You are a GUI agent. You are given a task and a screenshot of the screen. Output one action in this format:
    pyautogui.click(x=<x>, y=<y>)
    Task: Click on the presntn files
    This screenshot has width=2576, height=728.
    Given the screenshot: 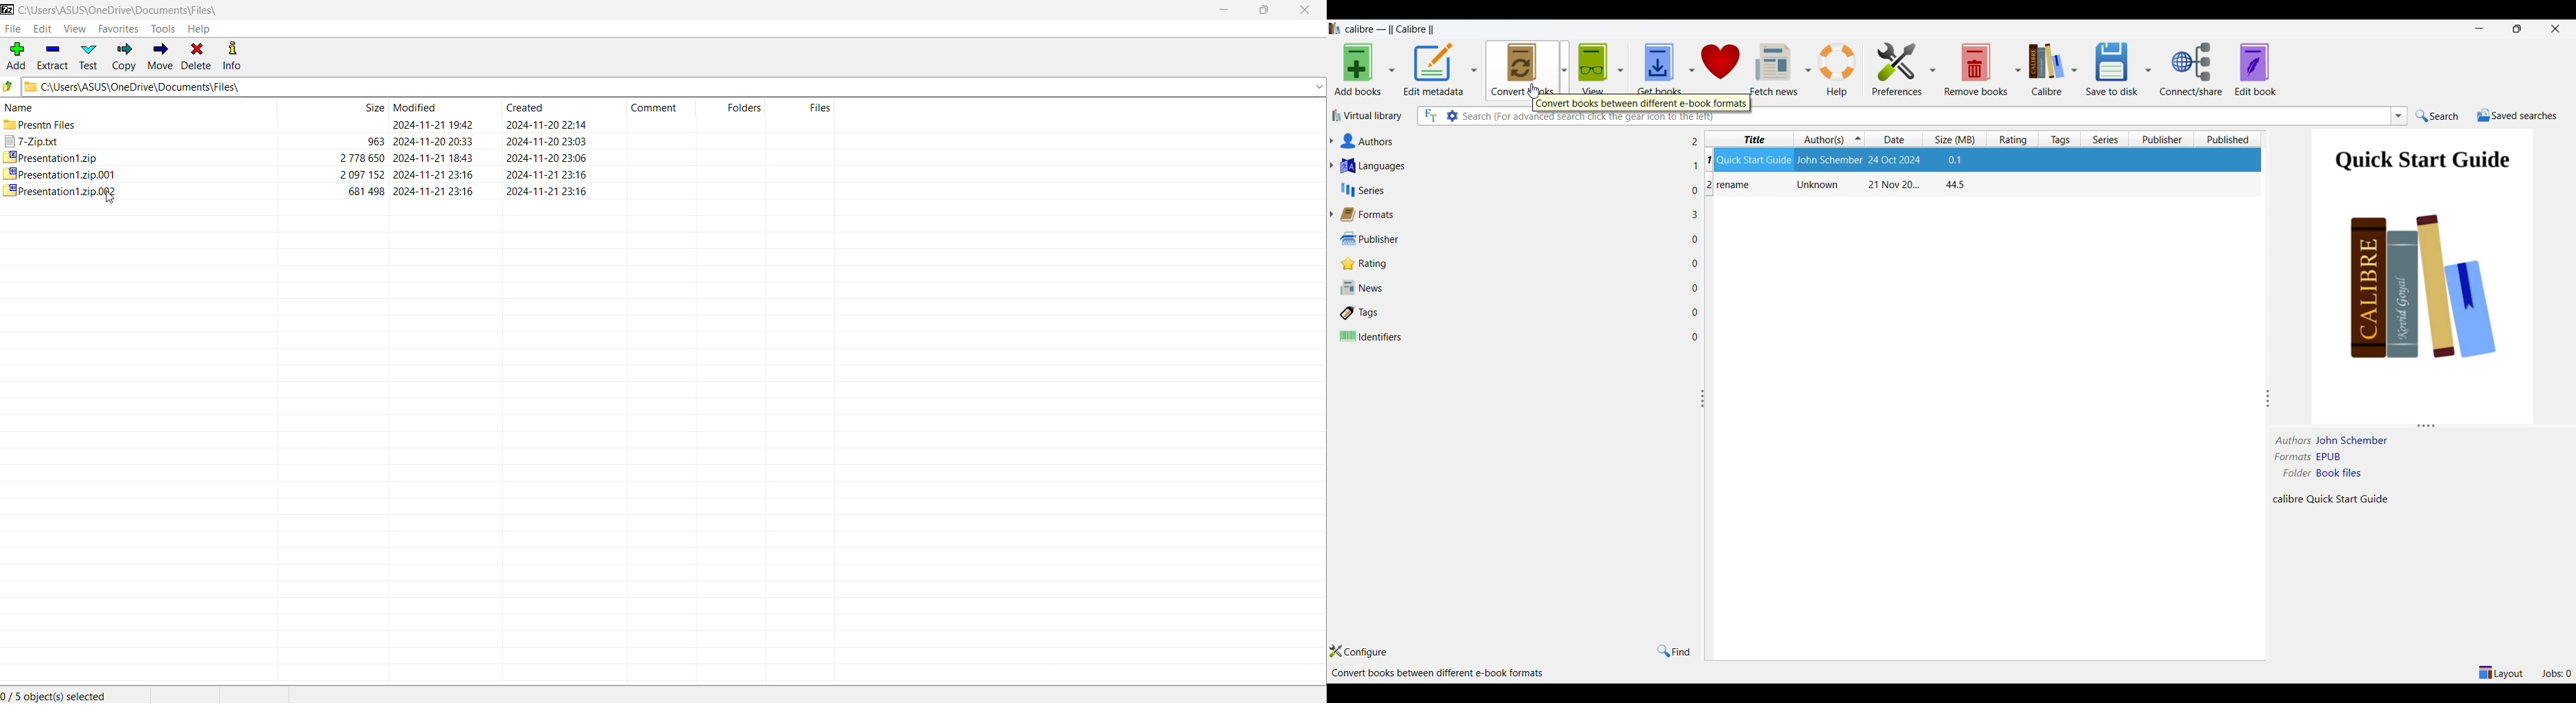 What is the action you would take?
    pyautogui.click(x=50, y=126)
    